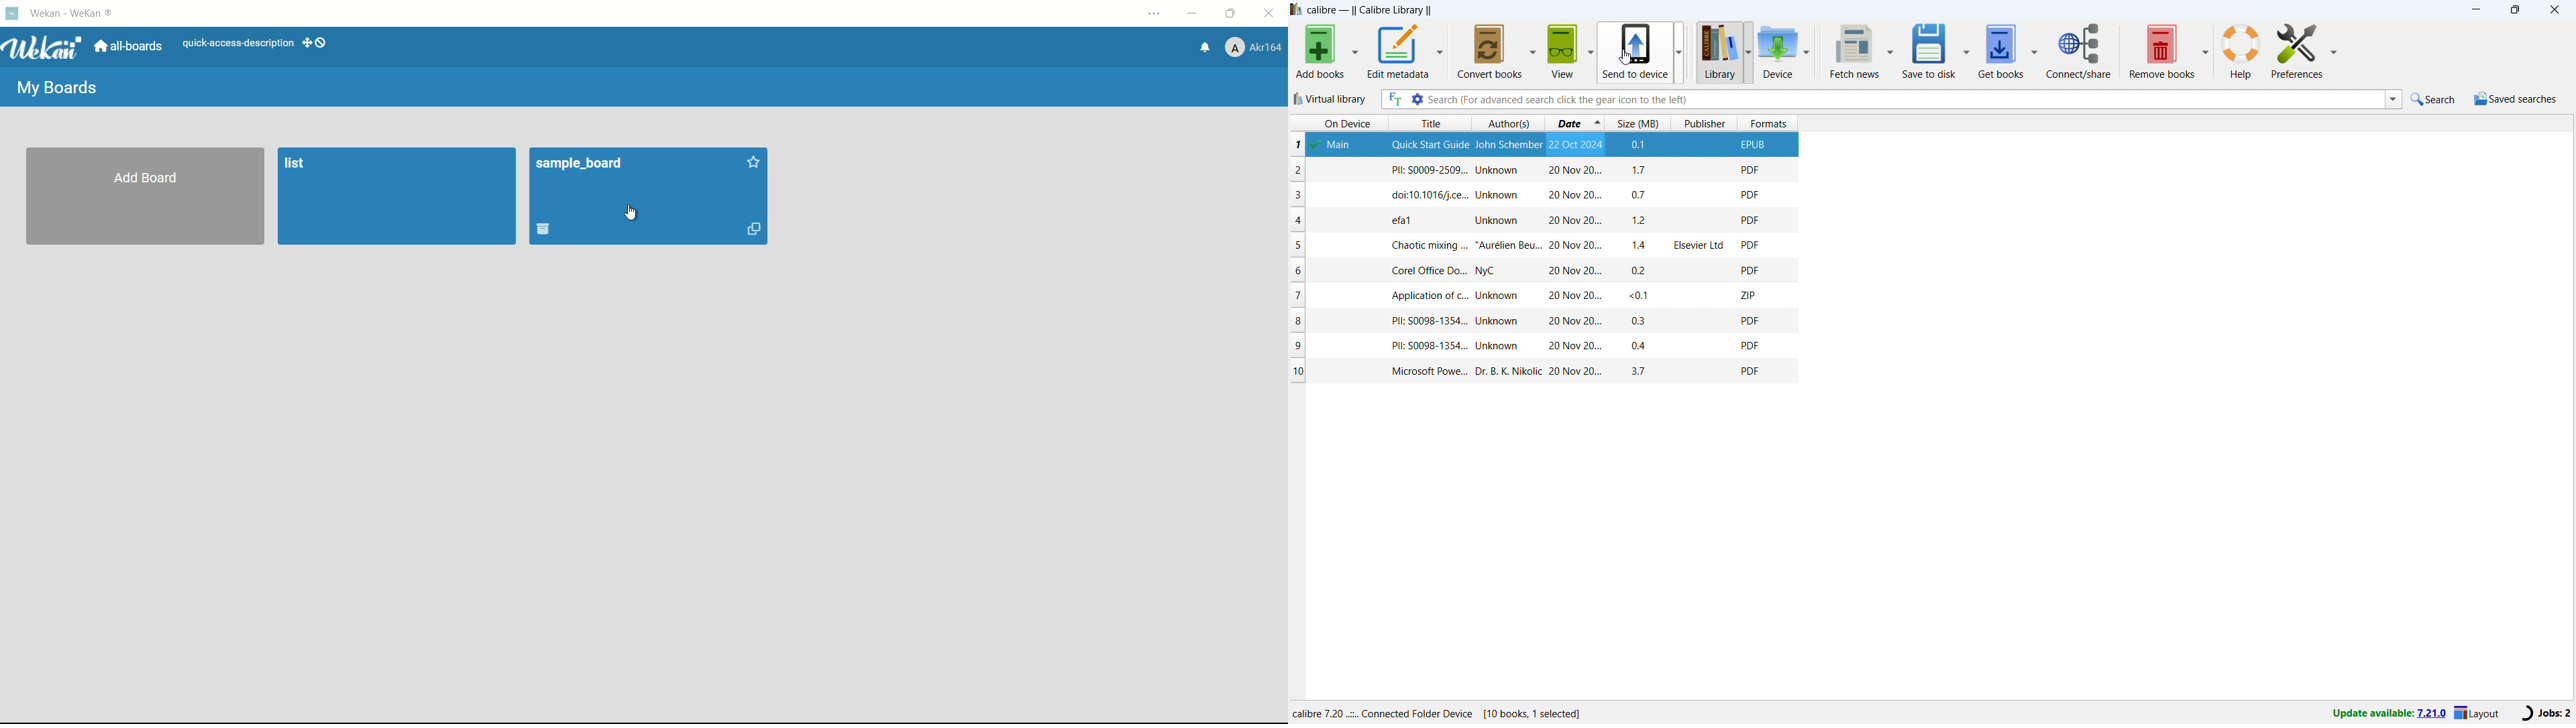 Image resolution: width=2576 pixels, height=728 pixels. I want to click on edit metadata options, so click(1399, 51).